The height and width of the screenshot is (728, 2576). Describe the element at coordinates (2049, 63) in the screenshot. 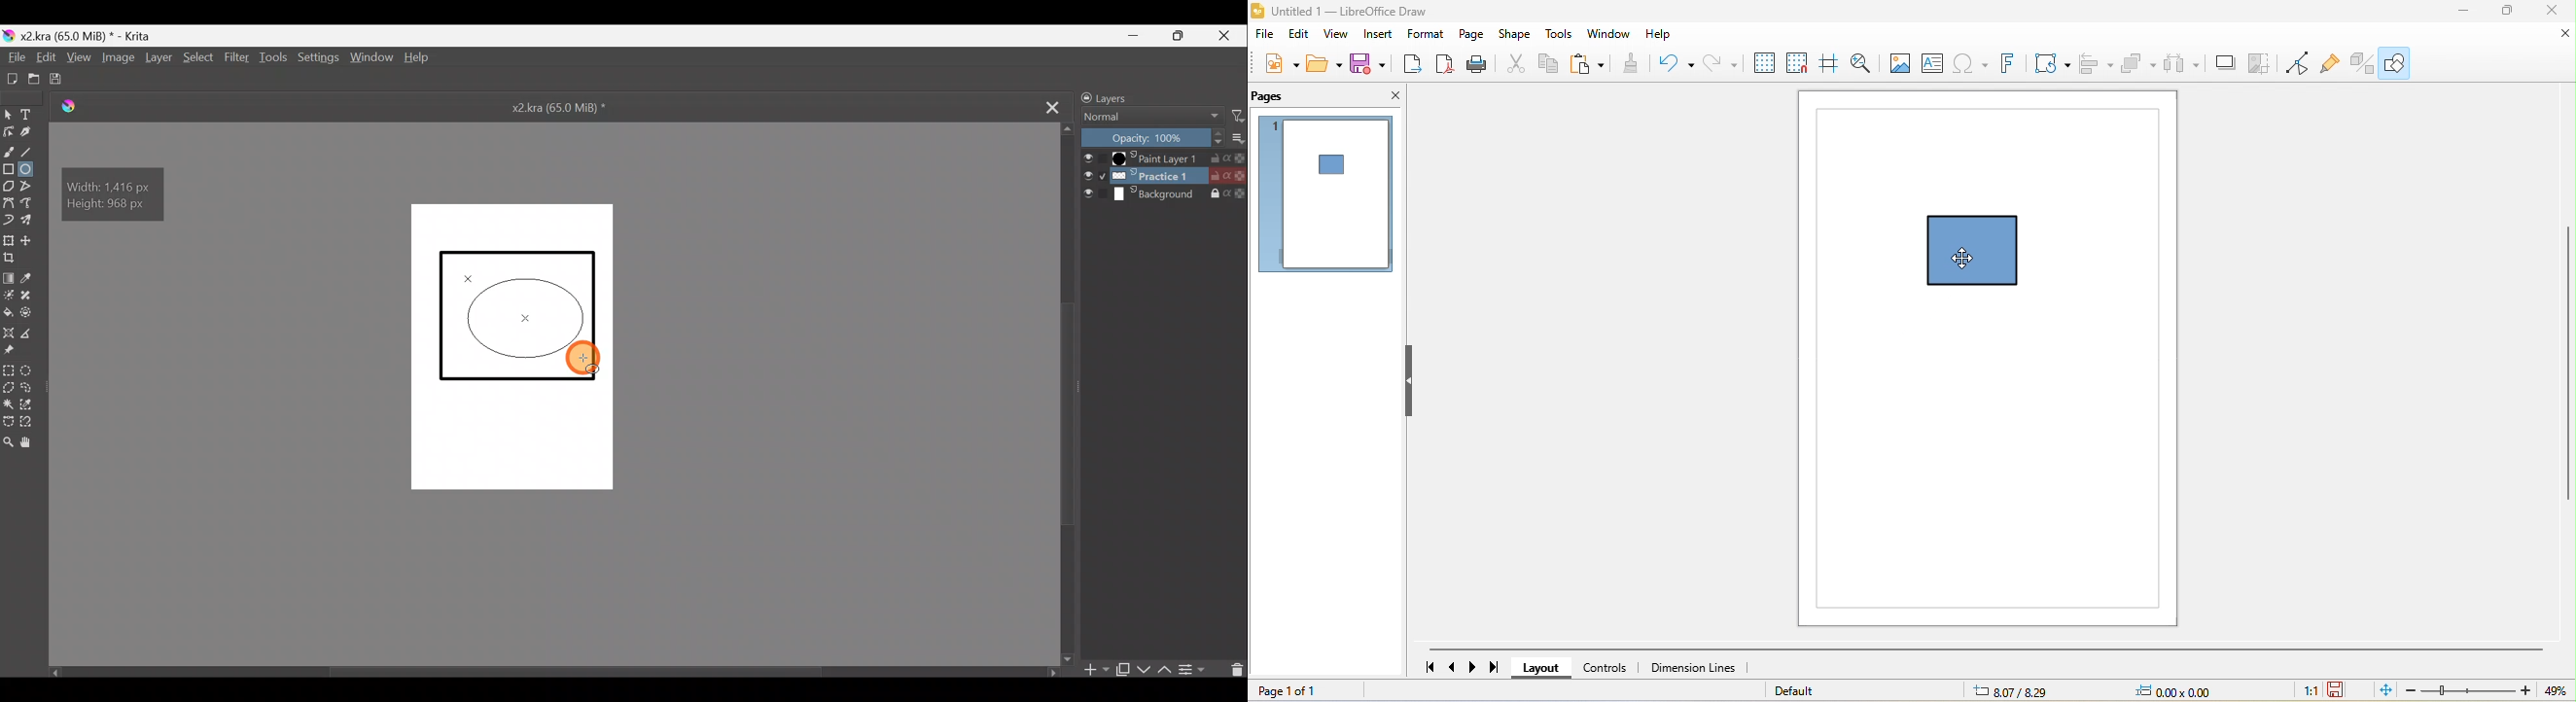

I see `transformation` at that location.